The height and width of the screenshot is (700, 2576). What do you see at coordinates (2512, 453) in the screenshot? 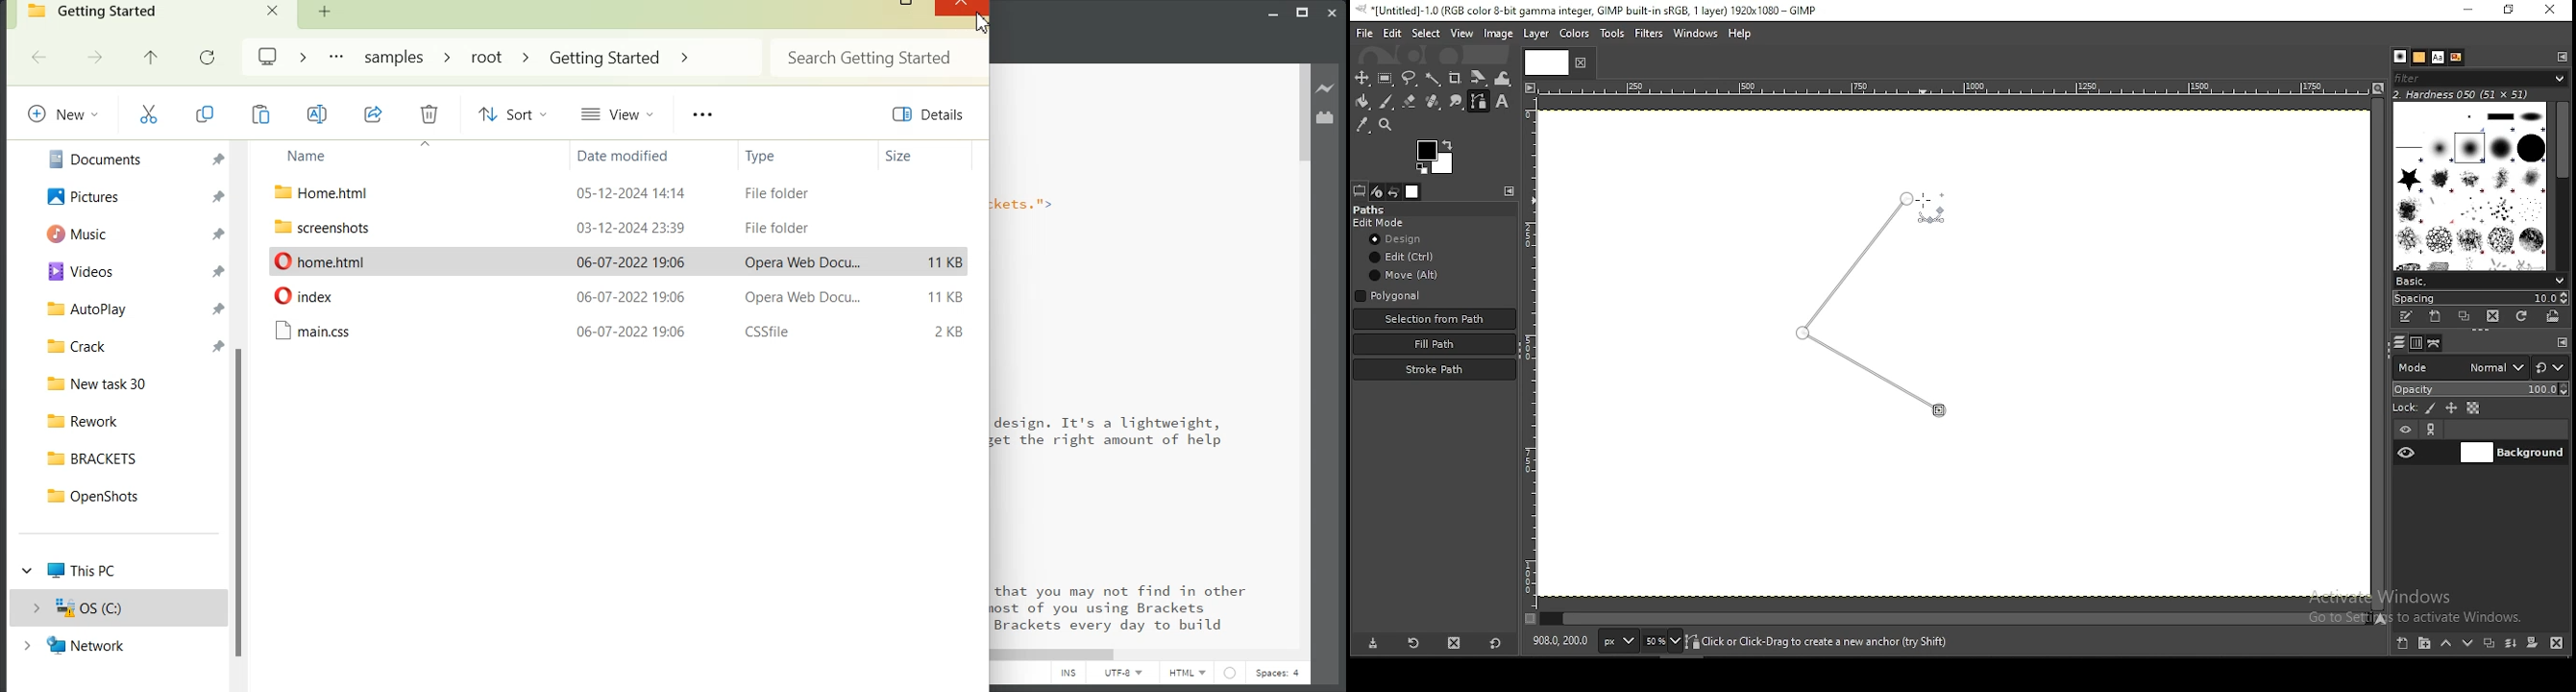
I see `layer 1` at bounding box center [2512, 453].